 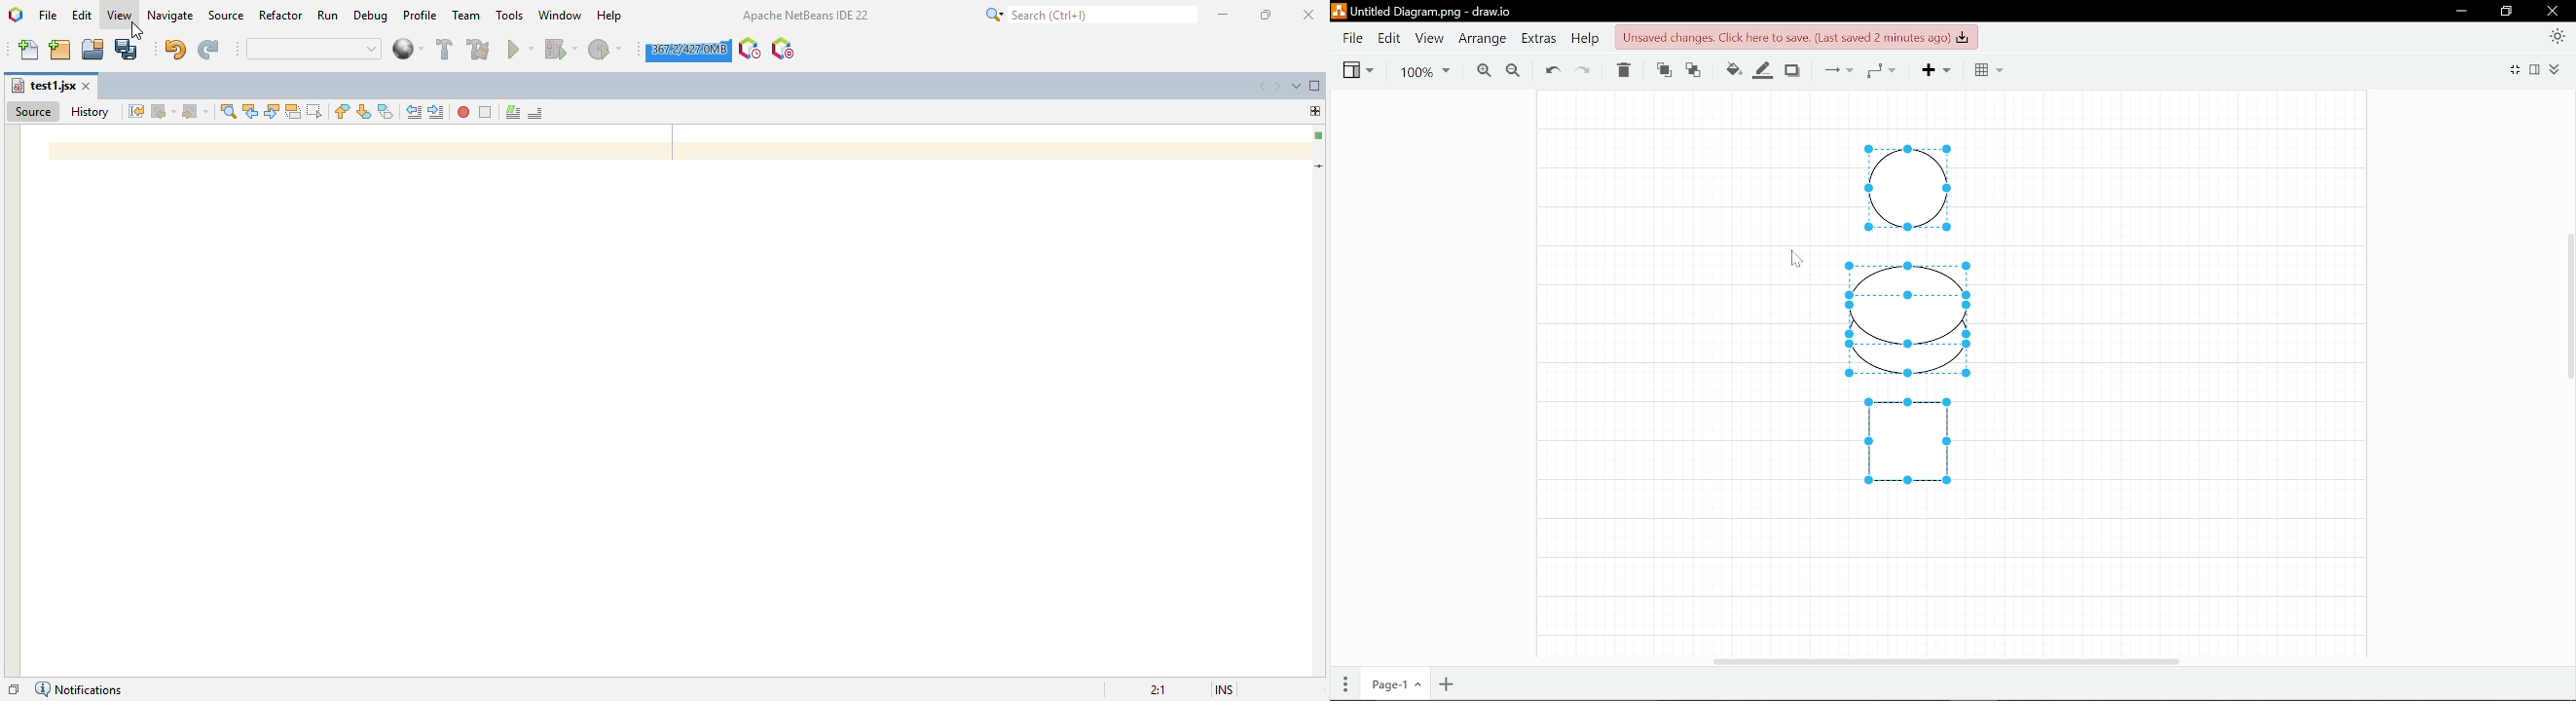 I want to click on open project, so click(x=92, y=49).